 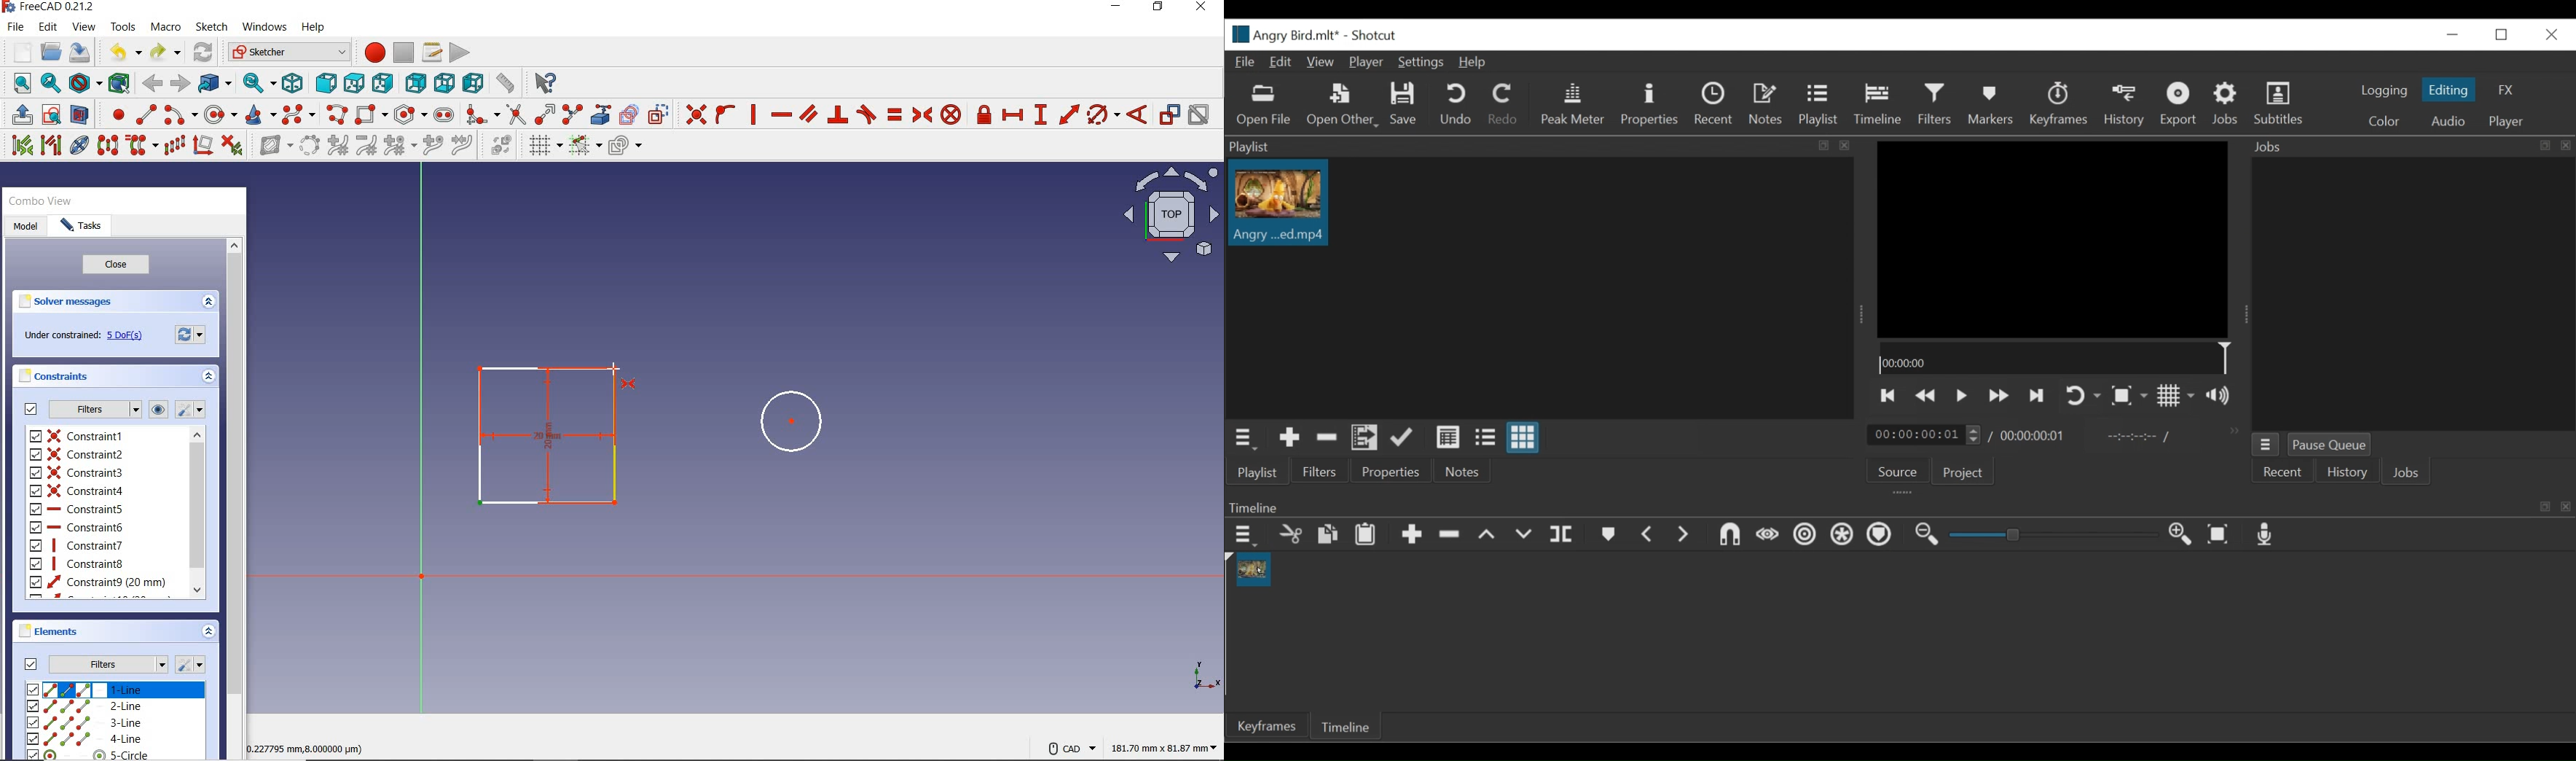 I want to click on Clip, so click(x=1254, y=567).